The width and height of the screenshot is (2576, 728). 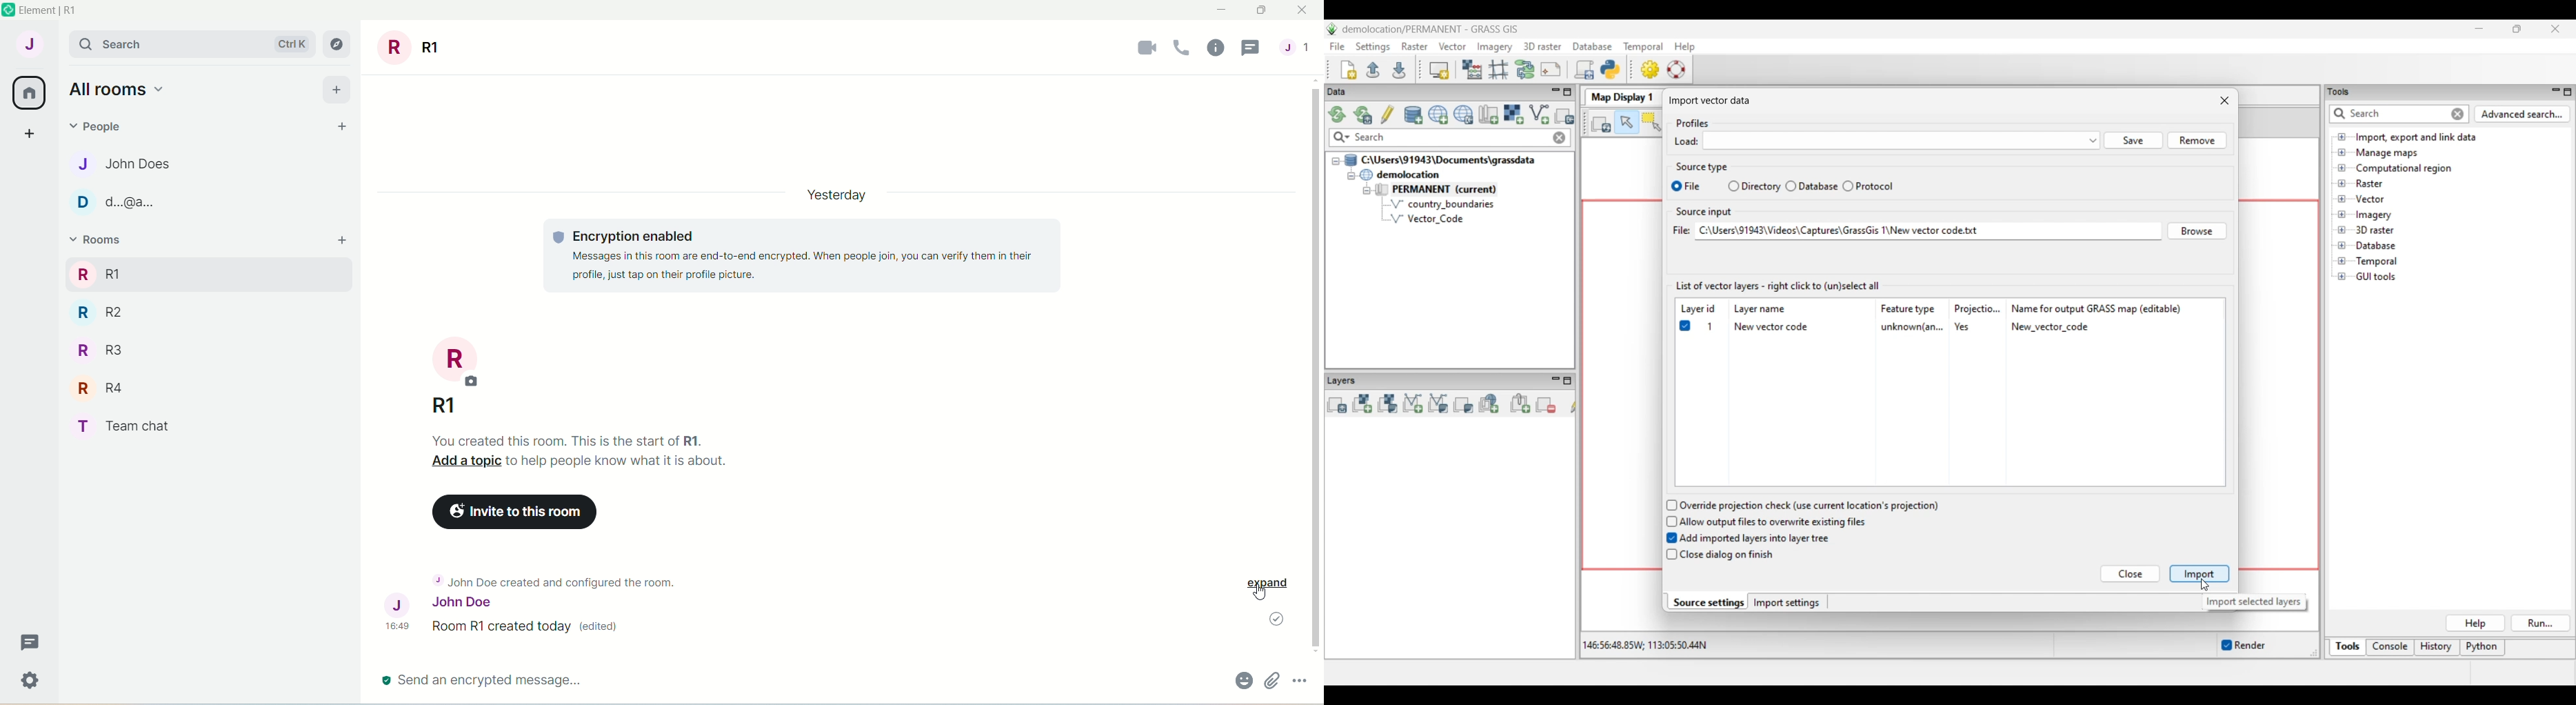 What do you see at coordinates (1224, 10) in the screenshot?
I see `minimize` at bounding box center [1224, 10].